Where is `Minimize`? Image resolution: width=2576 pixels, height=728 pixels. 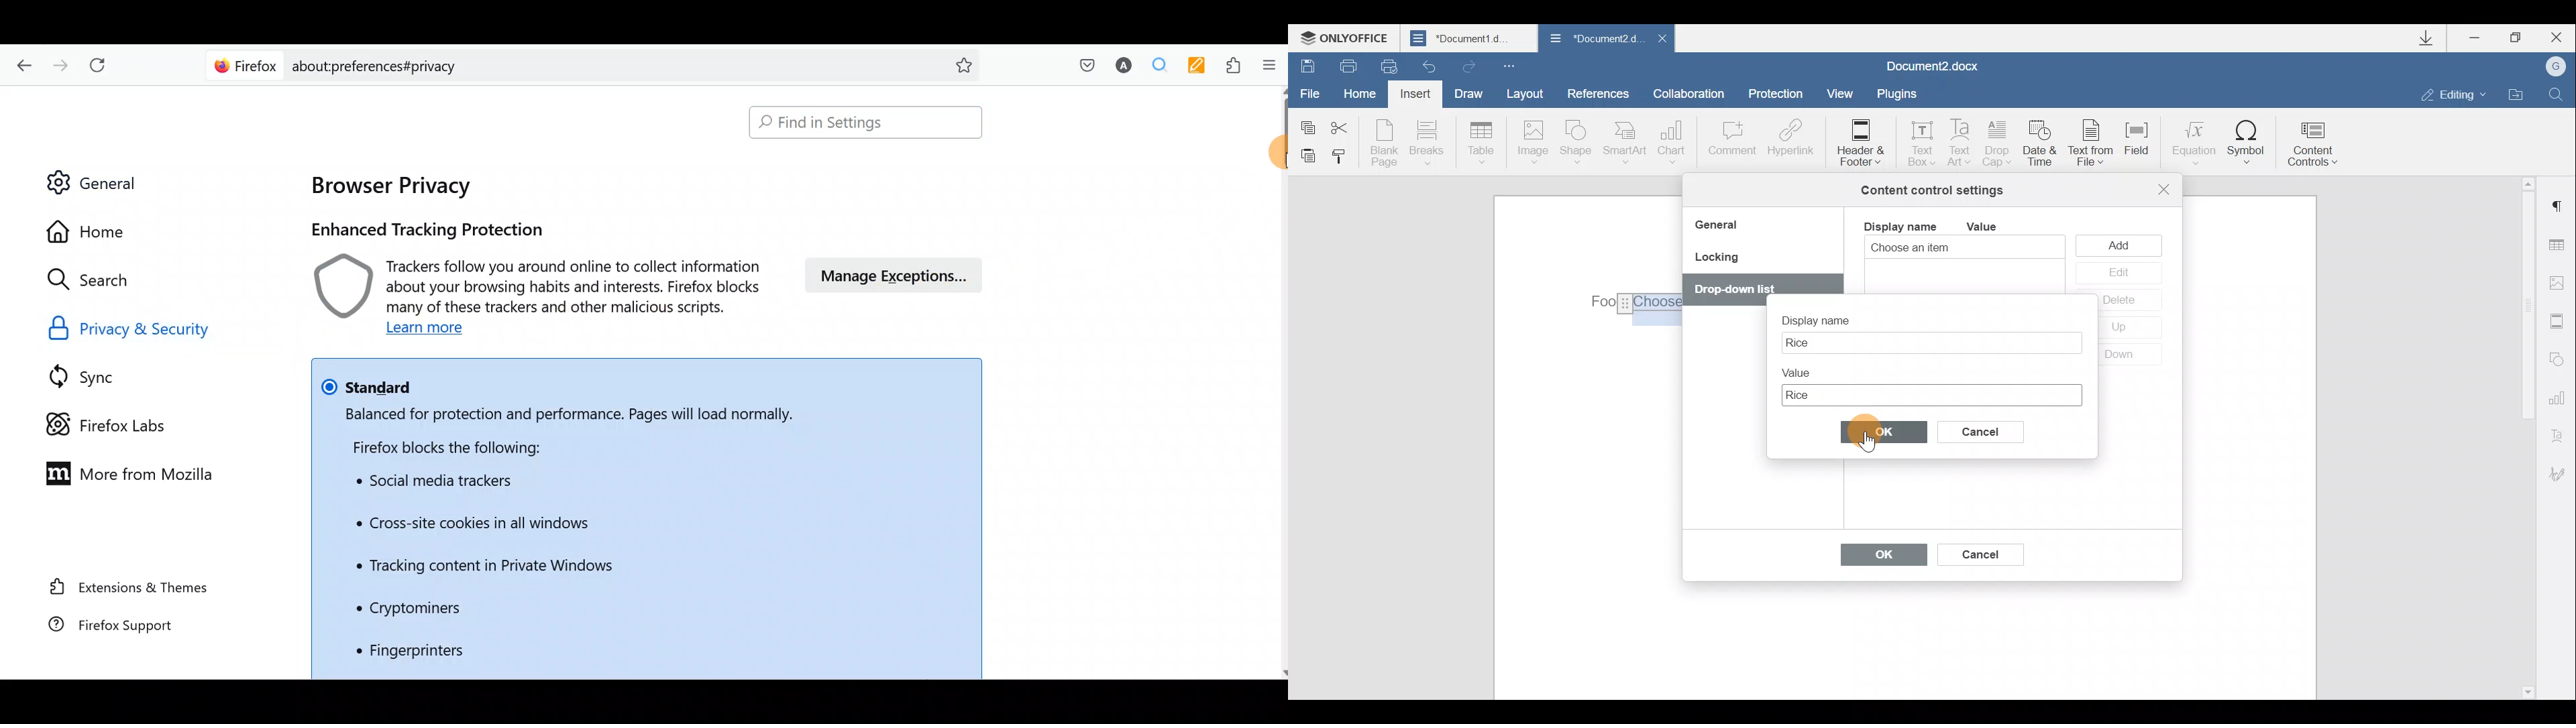 Minimize is located at coordinates (2481, 40).